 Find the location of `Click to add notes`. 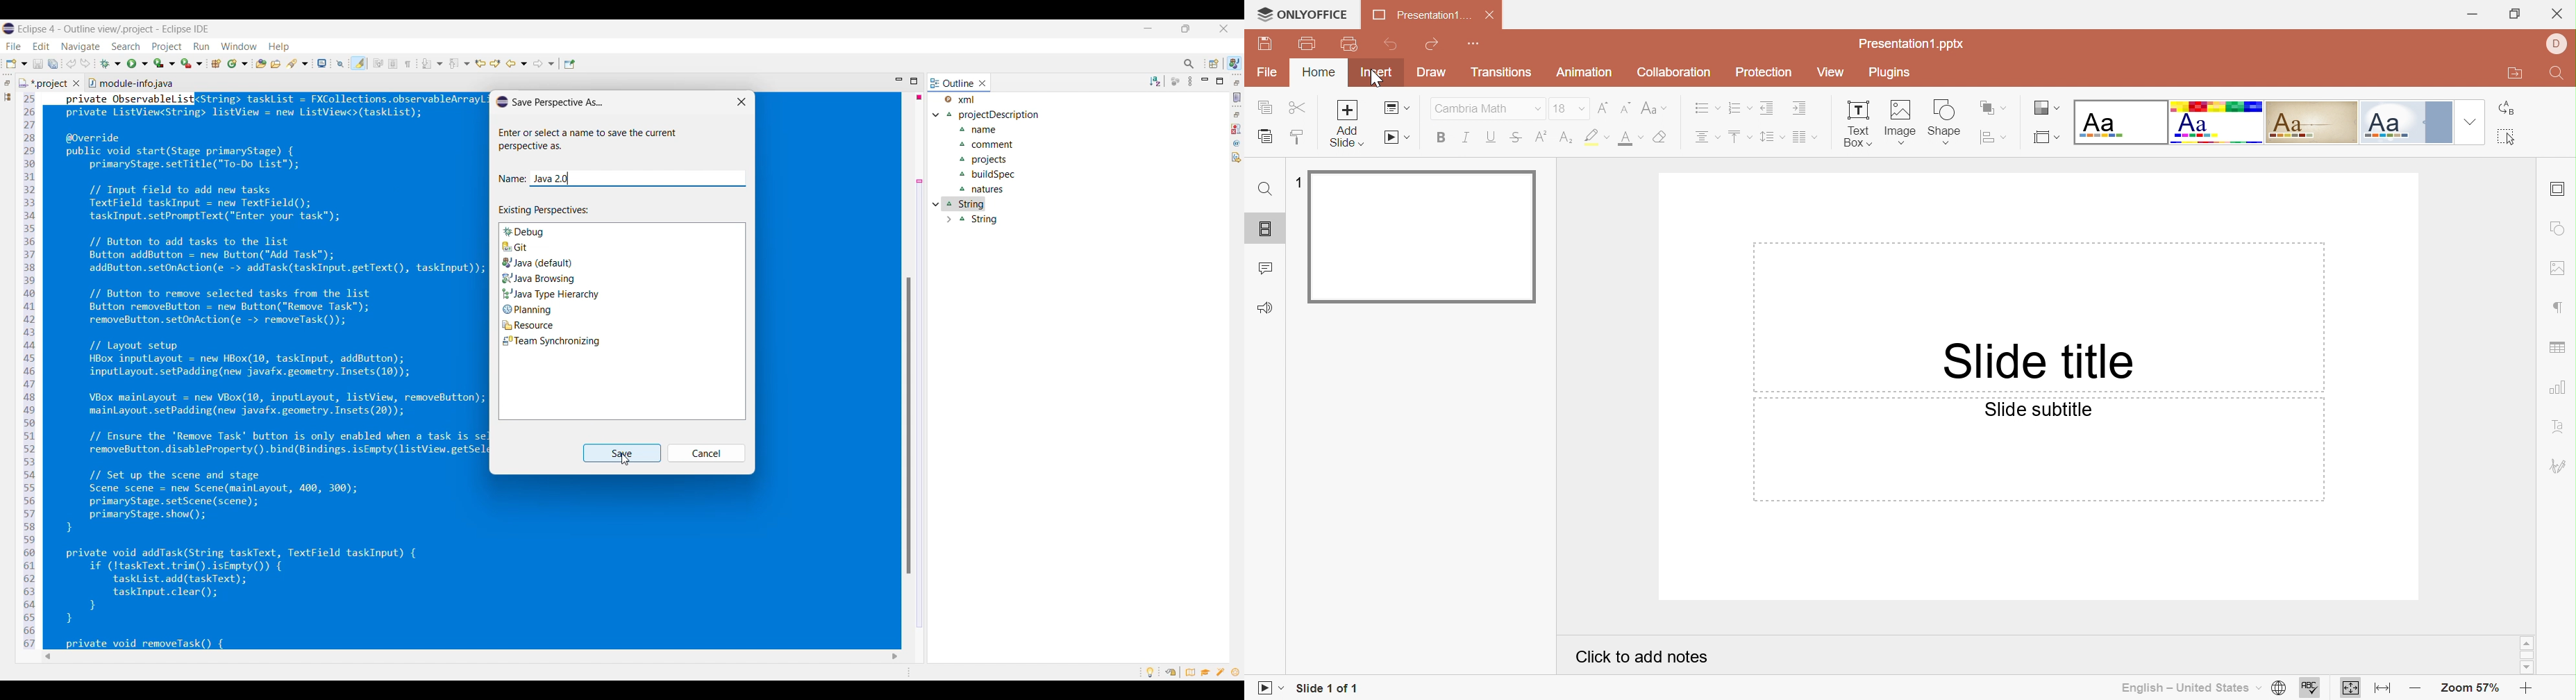

Click to add notes is located at coordinates (1640, 656).